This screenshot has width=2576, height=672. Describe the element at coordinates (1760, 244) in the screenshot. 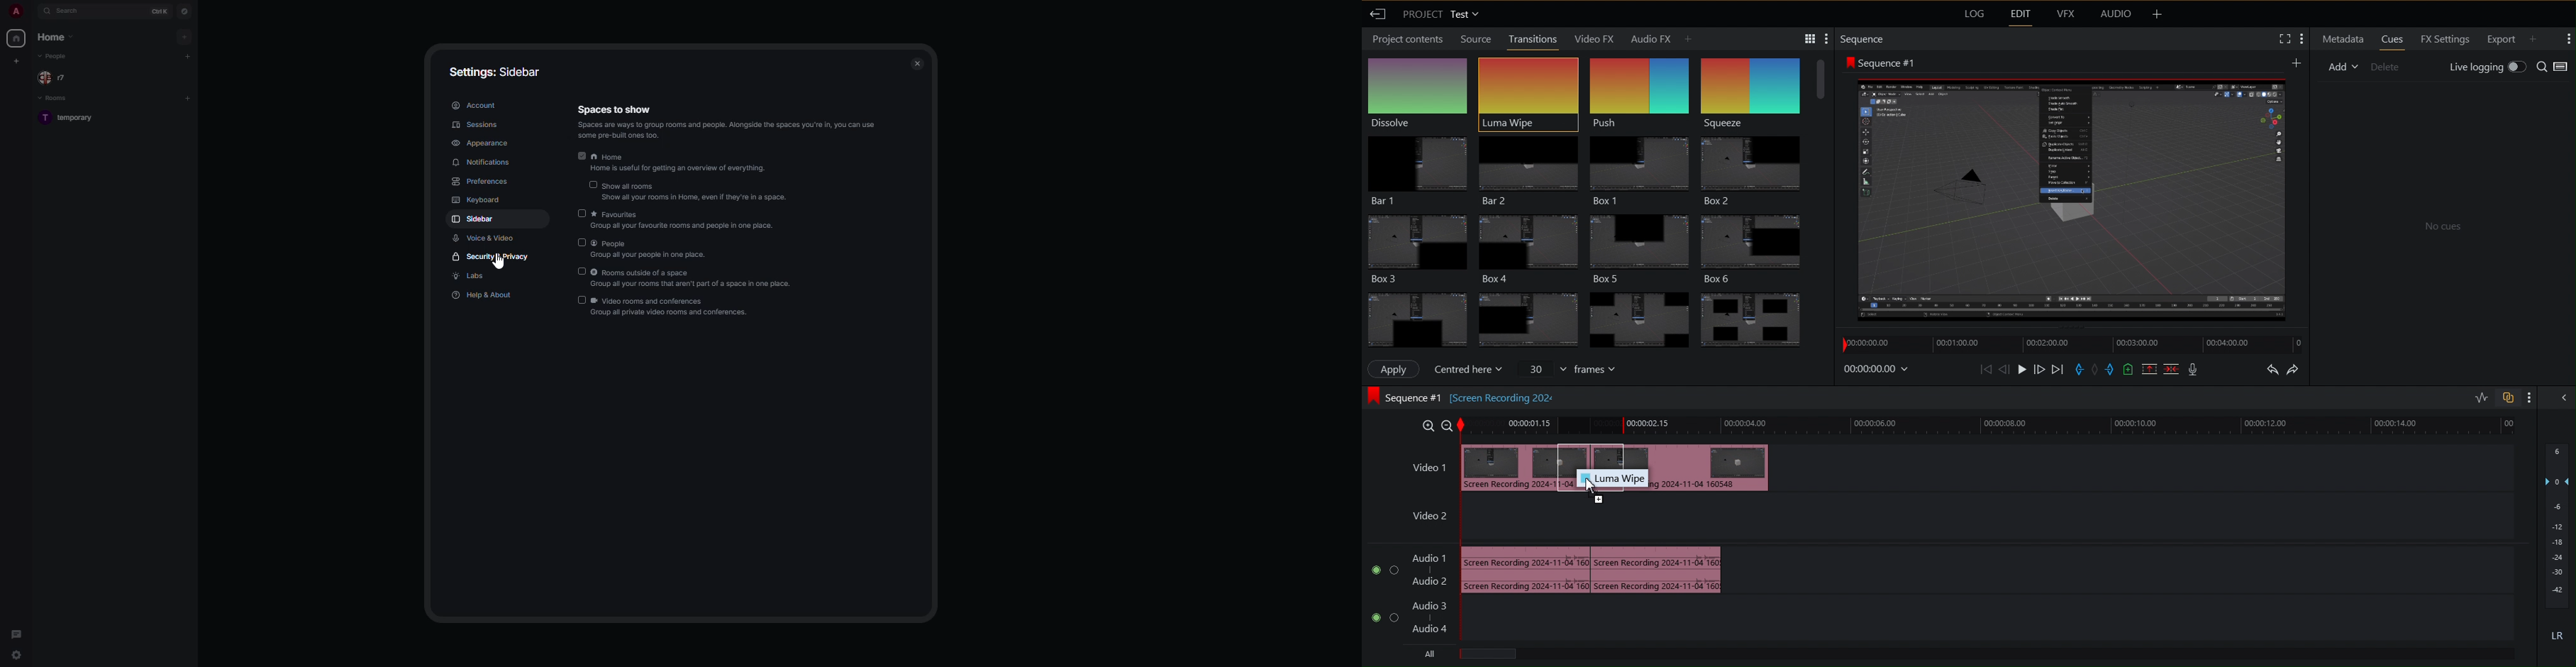

I see `Box 6` at that location.